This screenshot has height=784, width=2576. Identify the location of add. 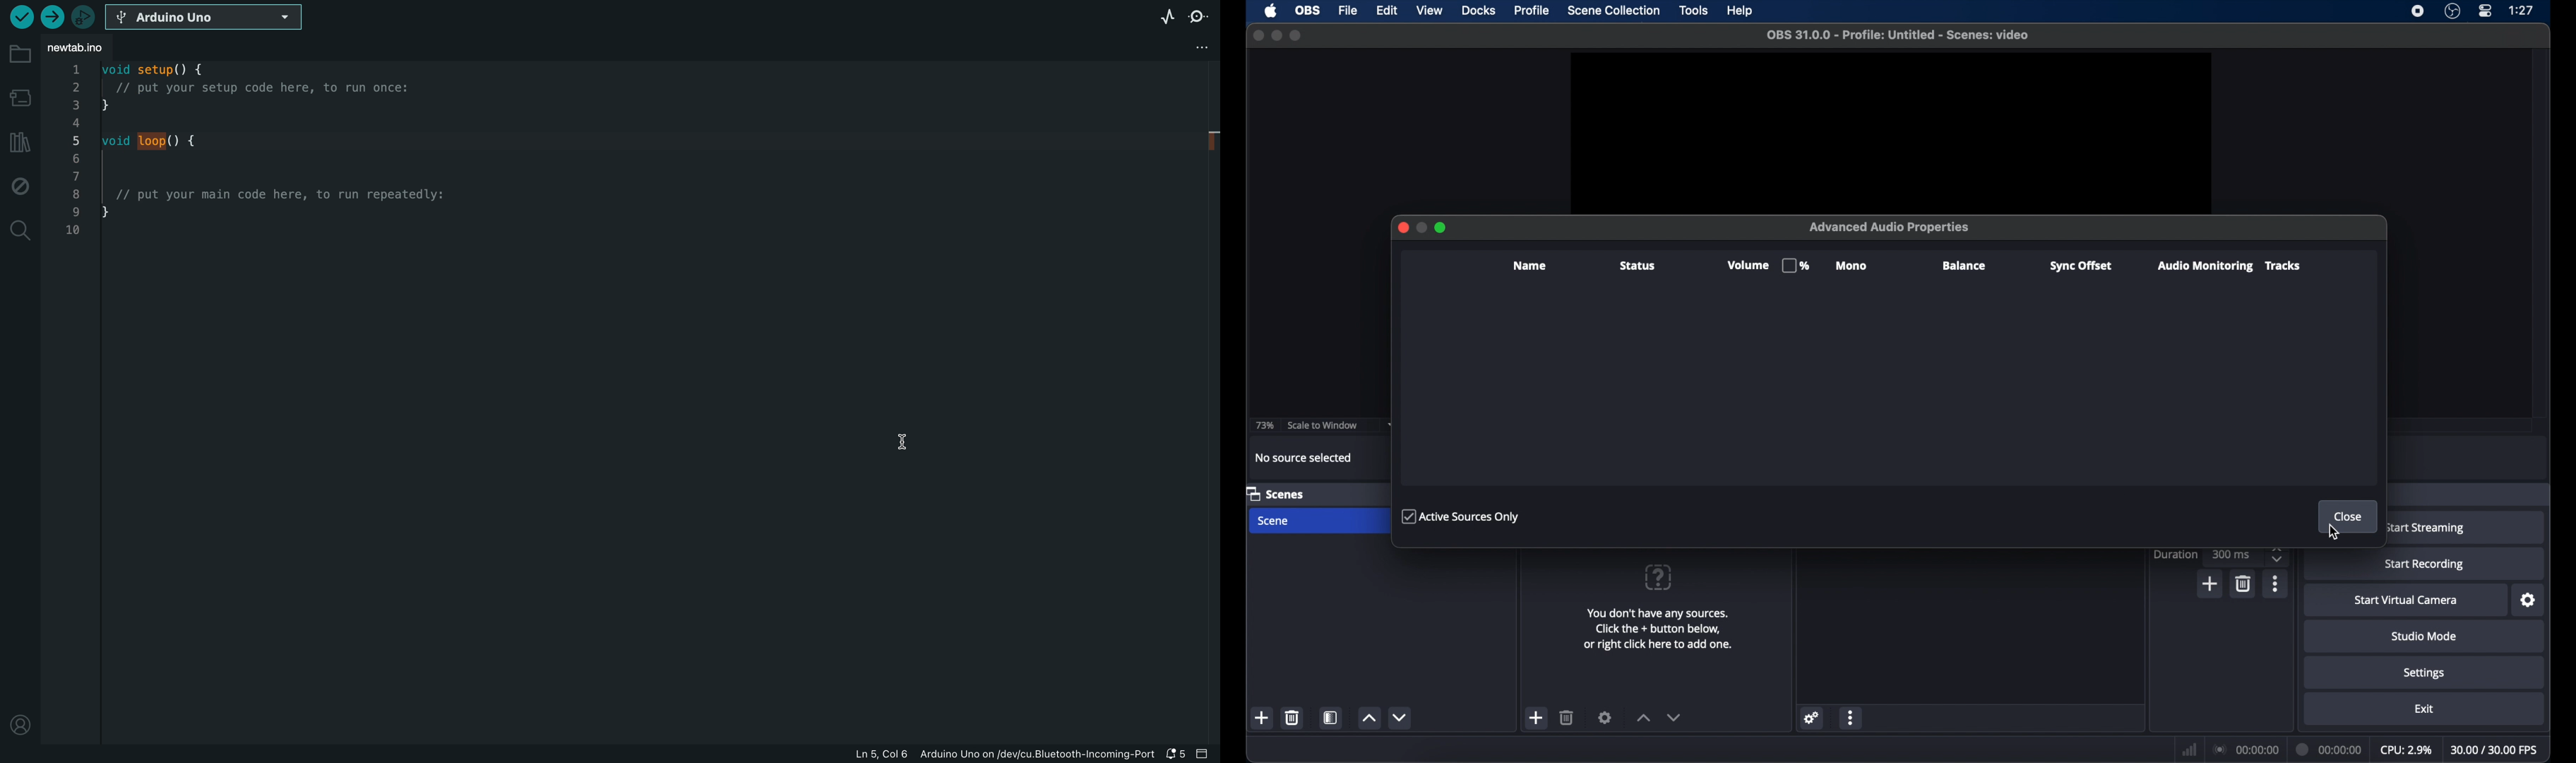
(1537, 718).